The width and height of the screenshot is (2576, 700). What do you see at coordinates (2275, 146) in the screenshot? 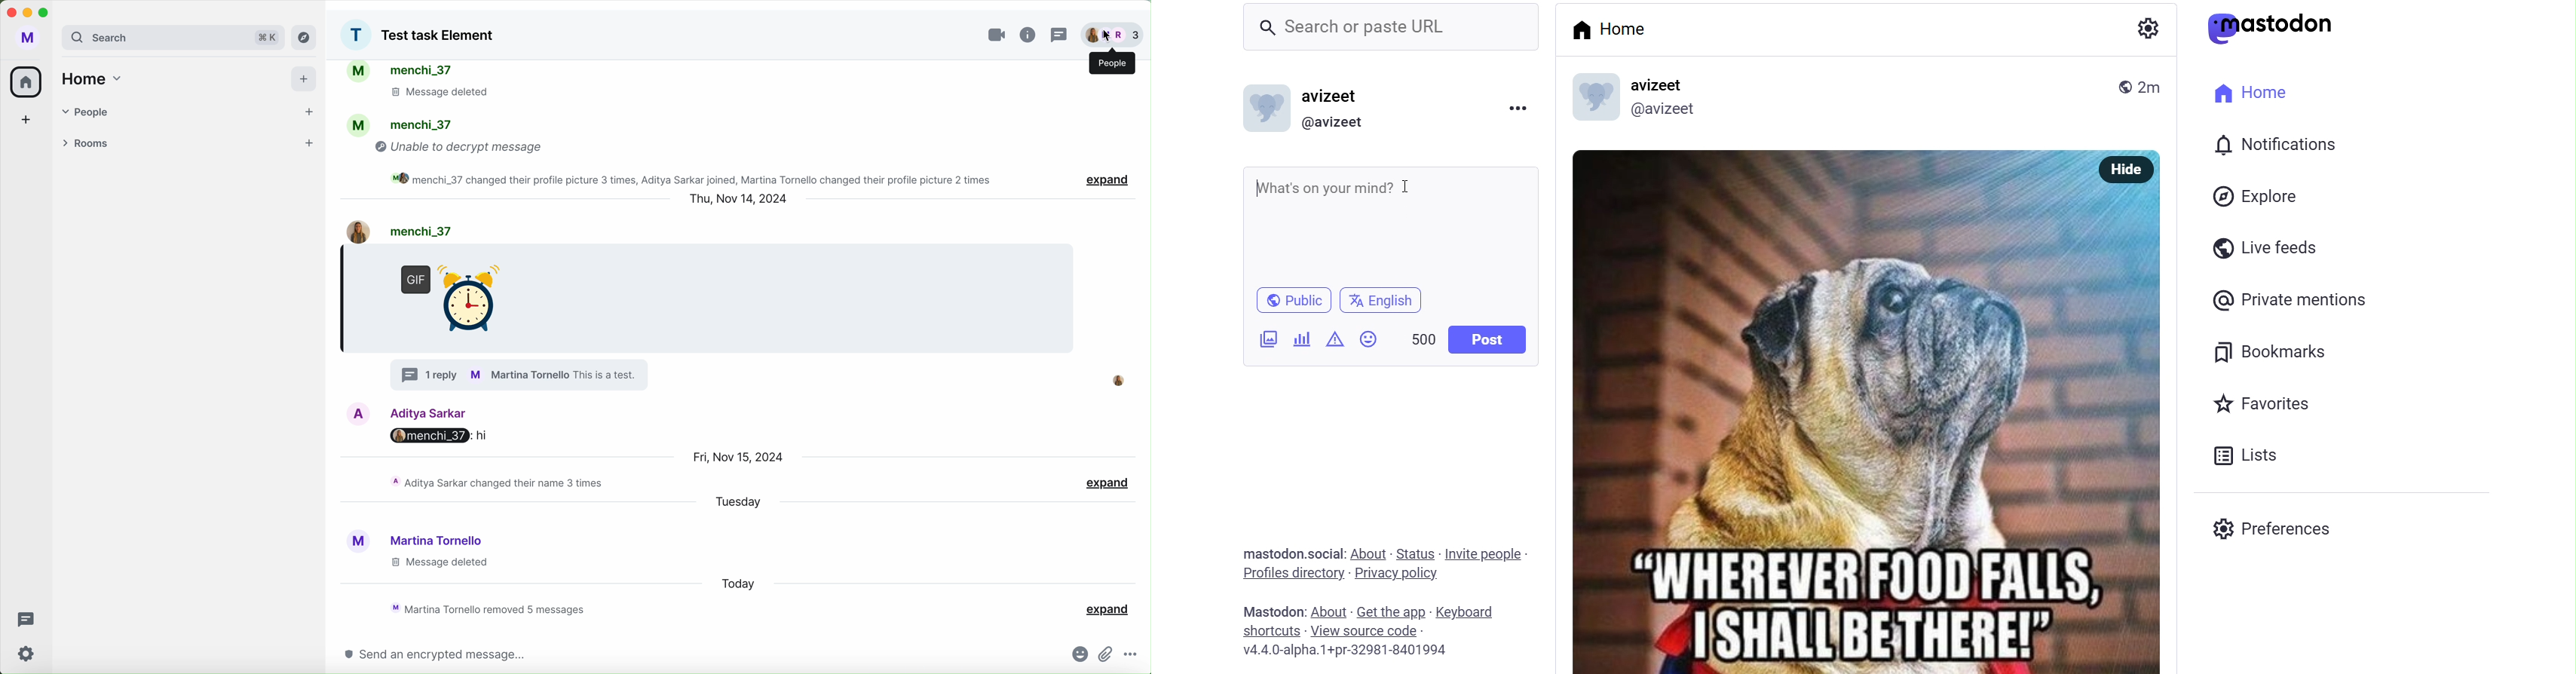
I see `notification` at bounding box center [2275, 146].